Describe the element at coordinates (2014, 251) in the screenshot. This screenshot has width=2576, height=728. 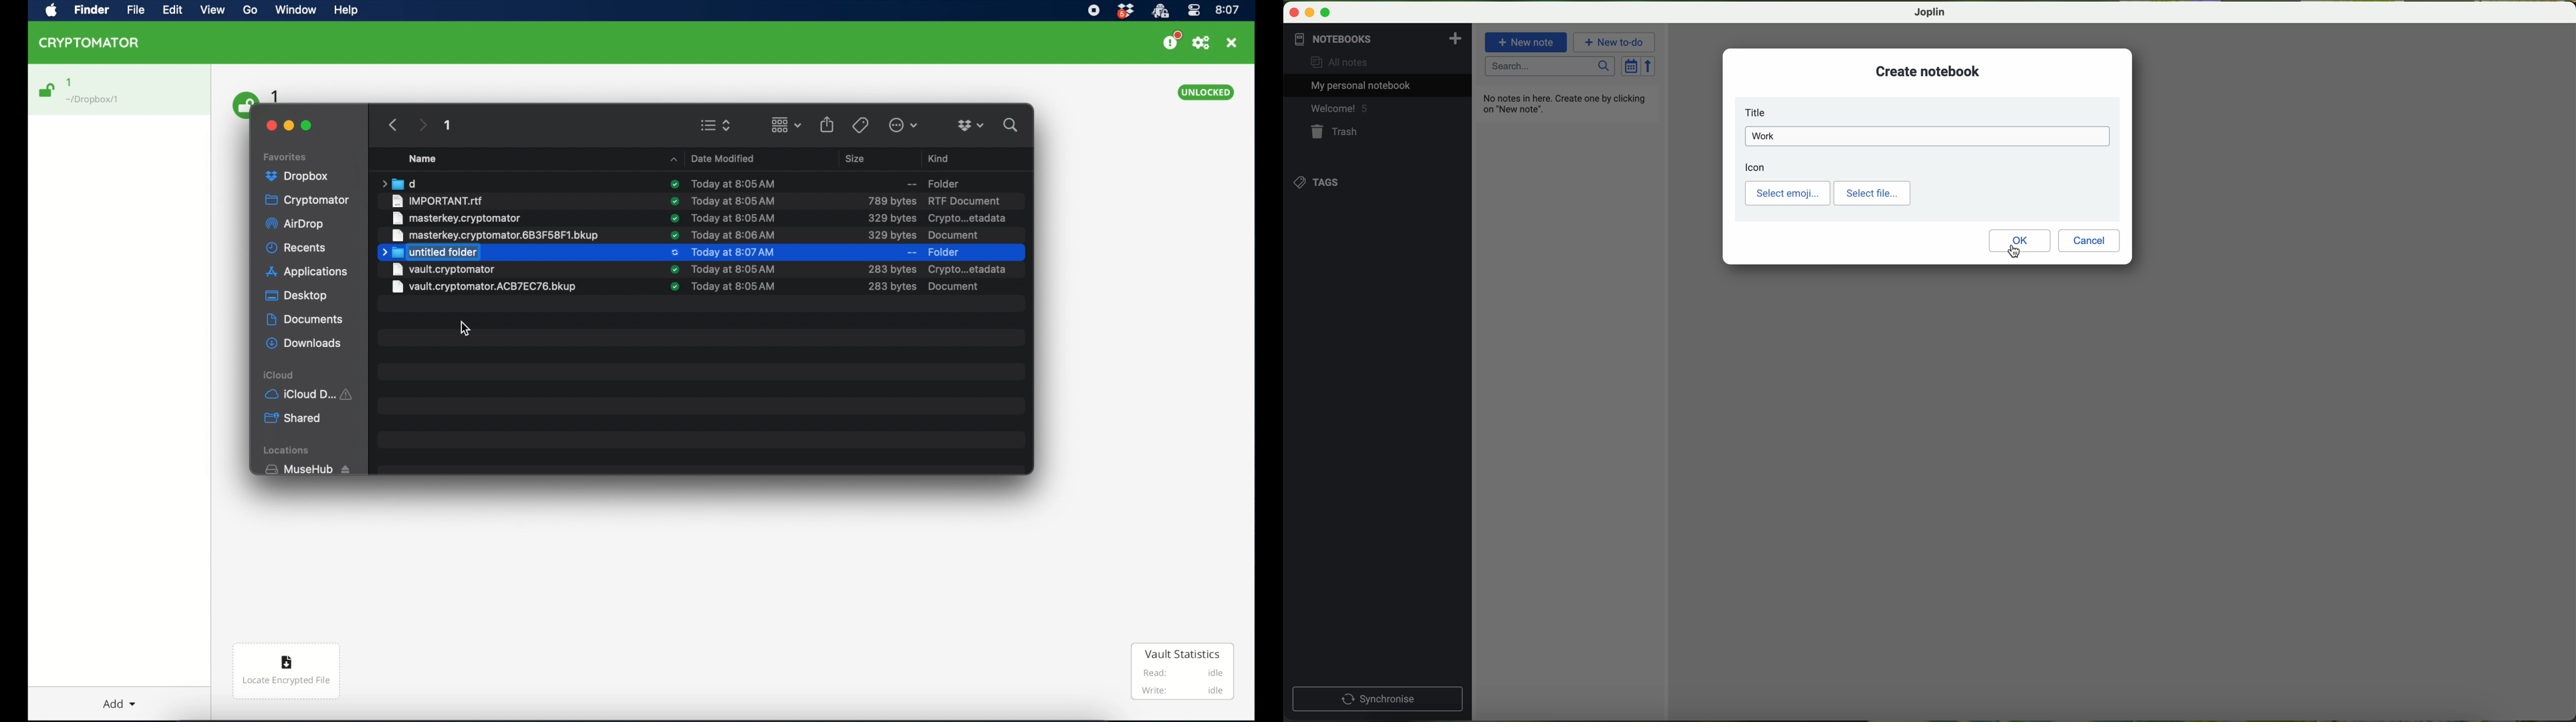
I see `cursor` at that location.